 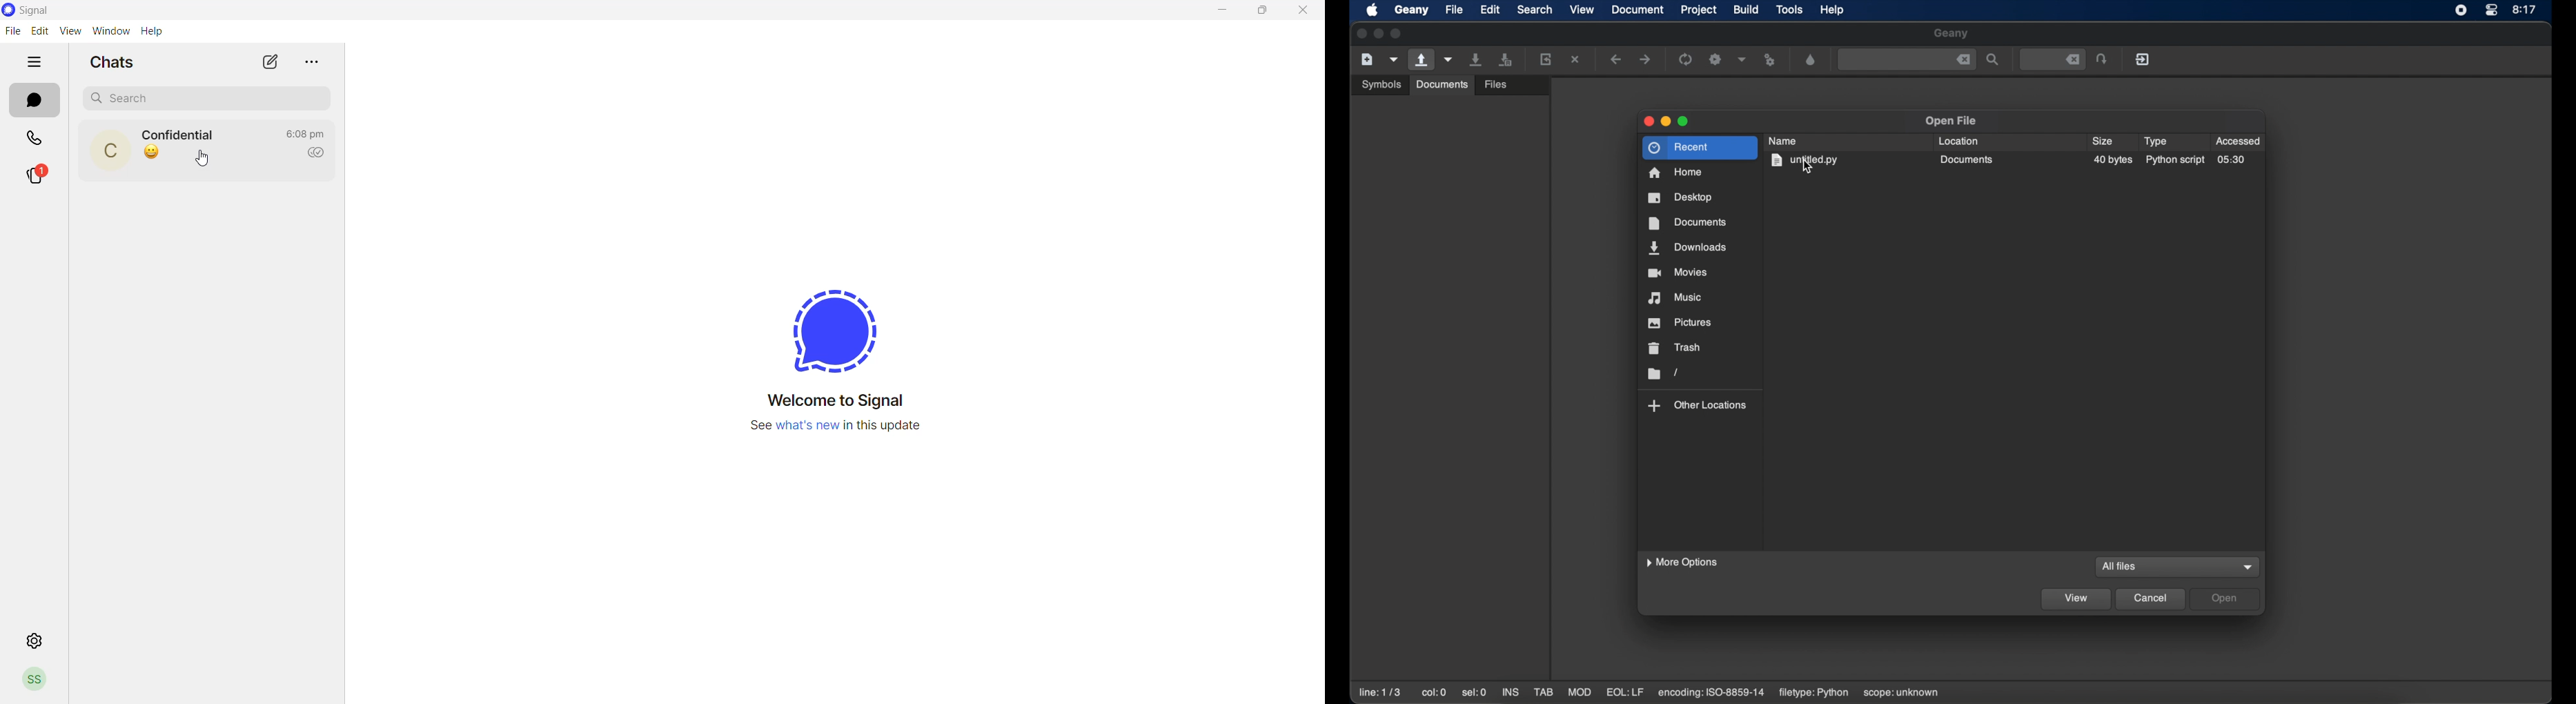 What do you see at coordinates (307, 133) in the screenshot?
I see `last message time` at bounding box center [307, 133].